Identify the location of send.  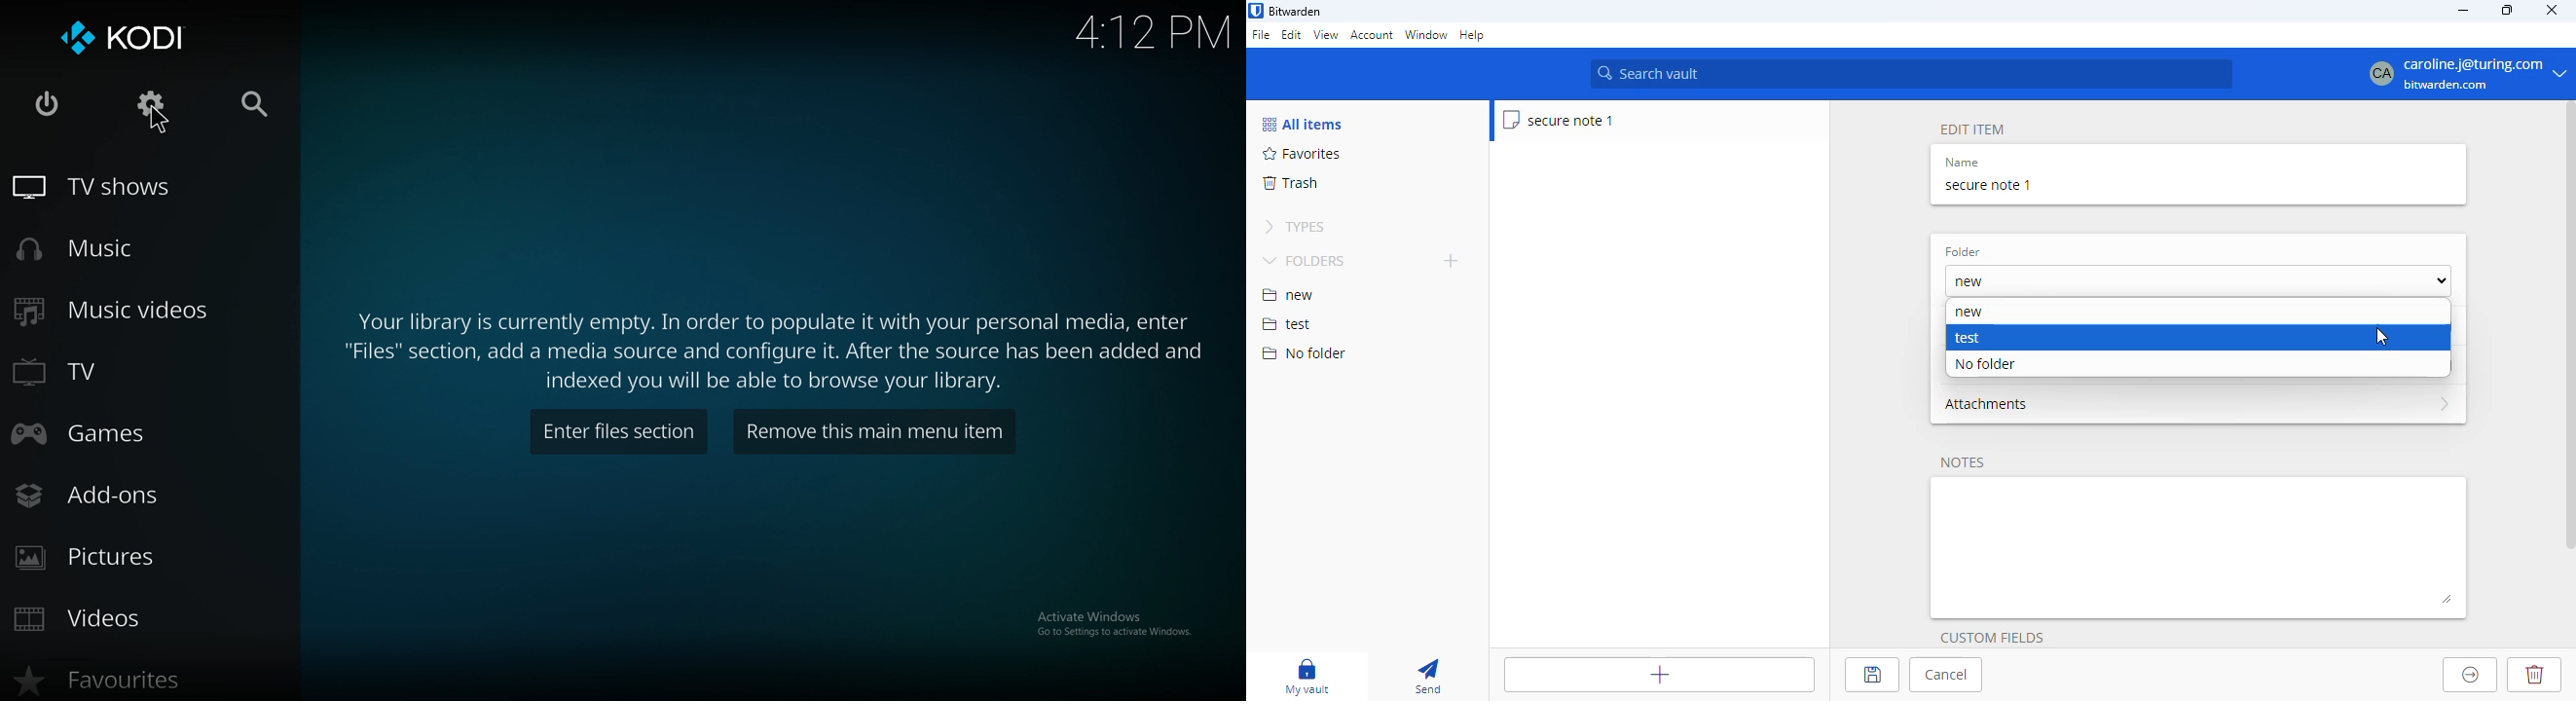
(1428, 678).